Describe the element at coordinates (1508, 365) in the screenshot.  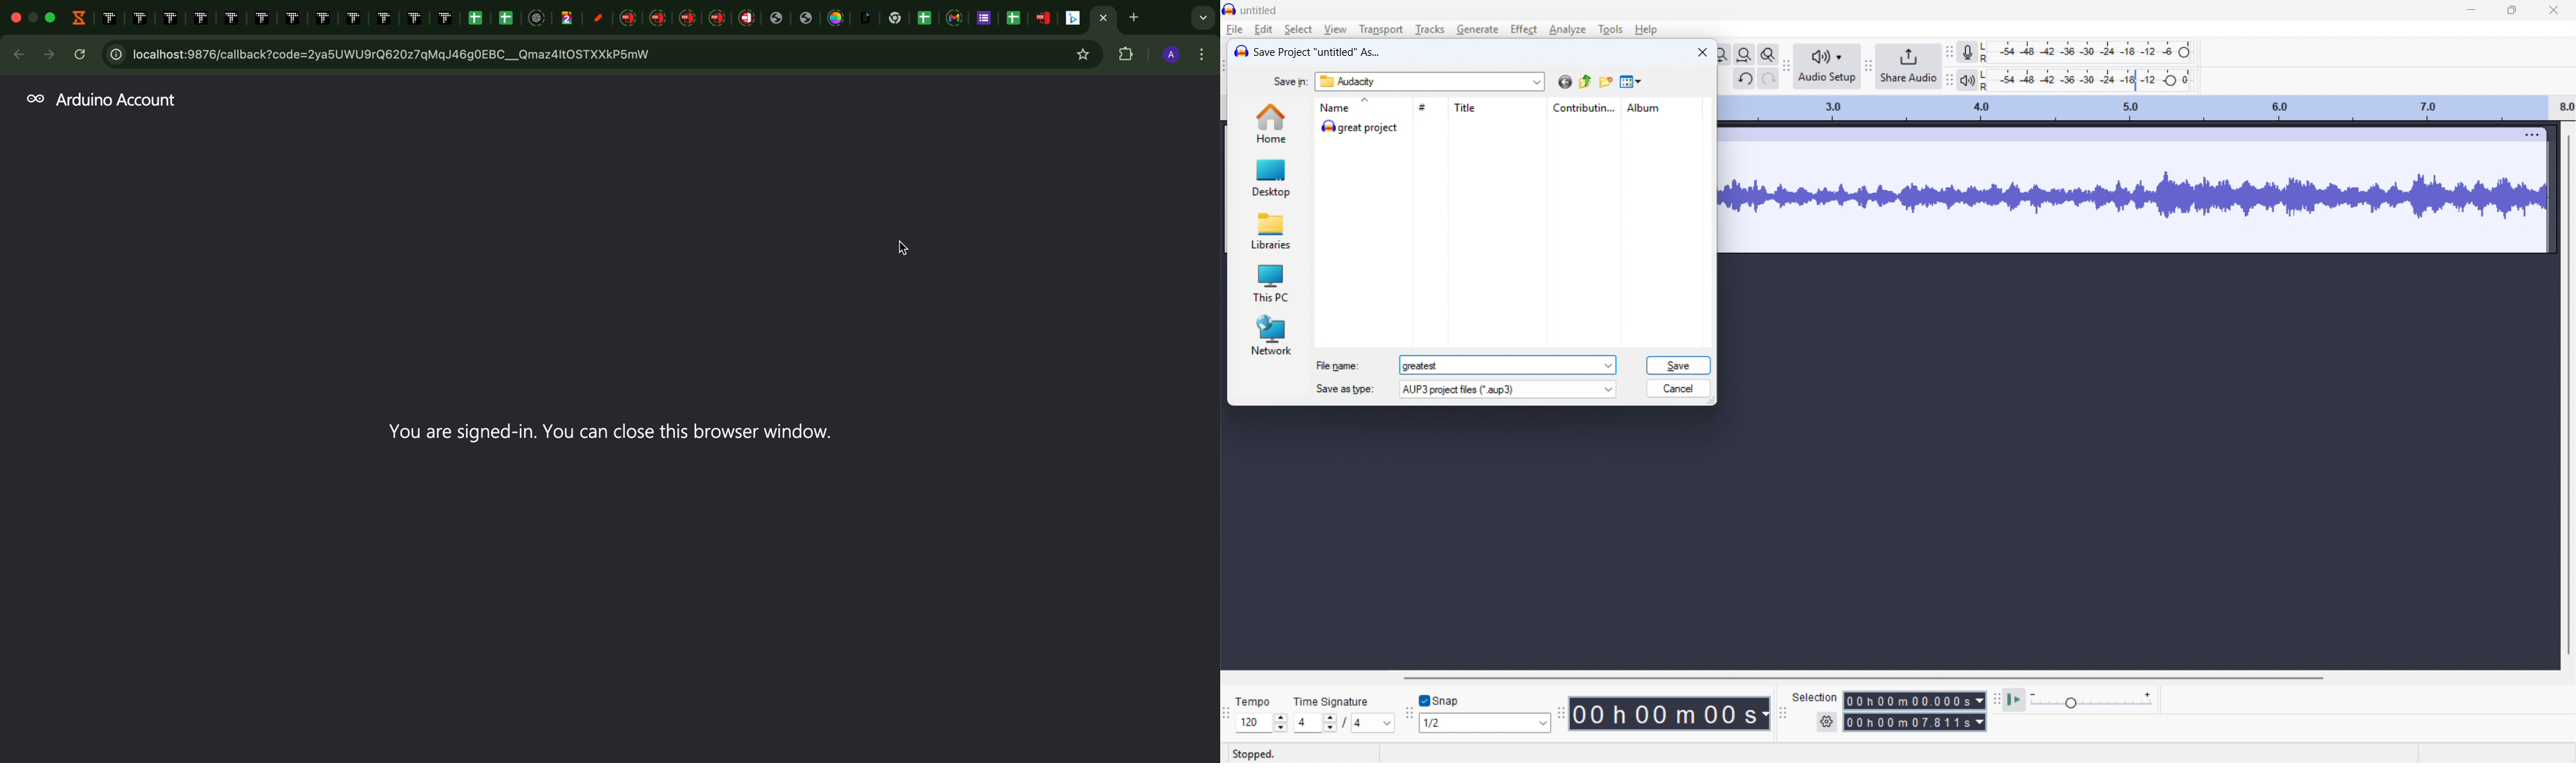
I see `custom project name: "greatest"` at that location.